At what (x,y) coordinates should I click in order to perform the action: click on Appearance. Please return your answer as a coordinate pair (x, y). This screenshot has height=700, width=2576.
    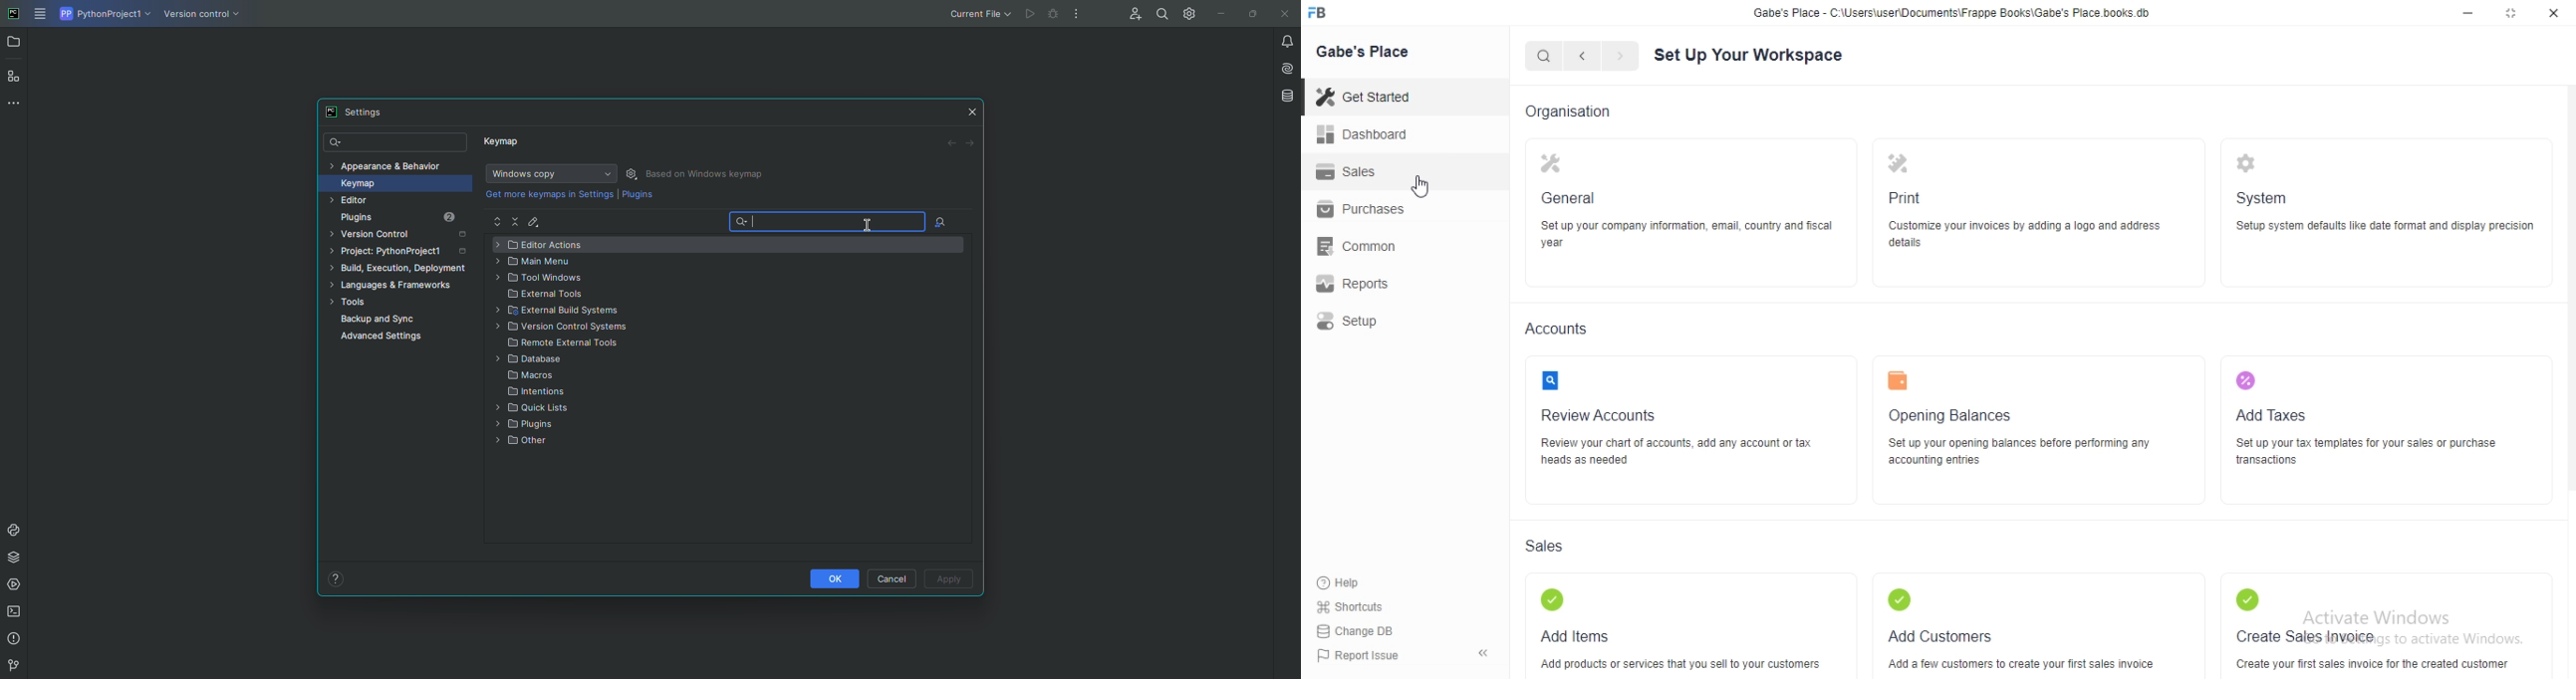
    Looking at the image, I should click on (386, 165).